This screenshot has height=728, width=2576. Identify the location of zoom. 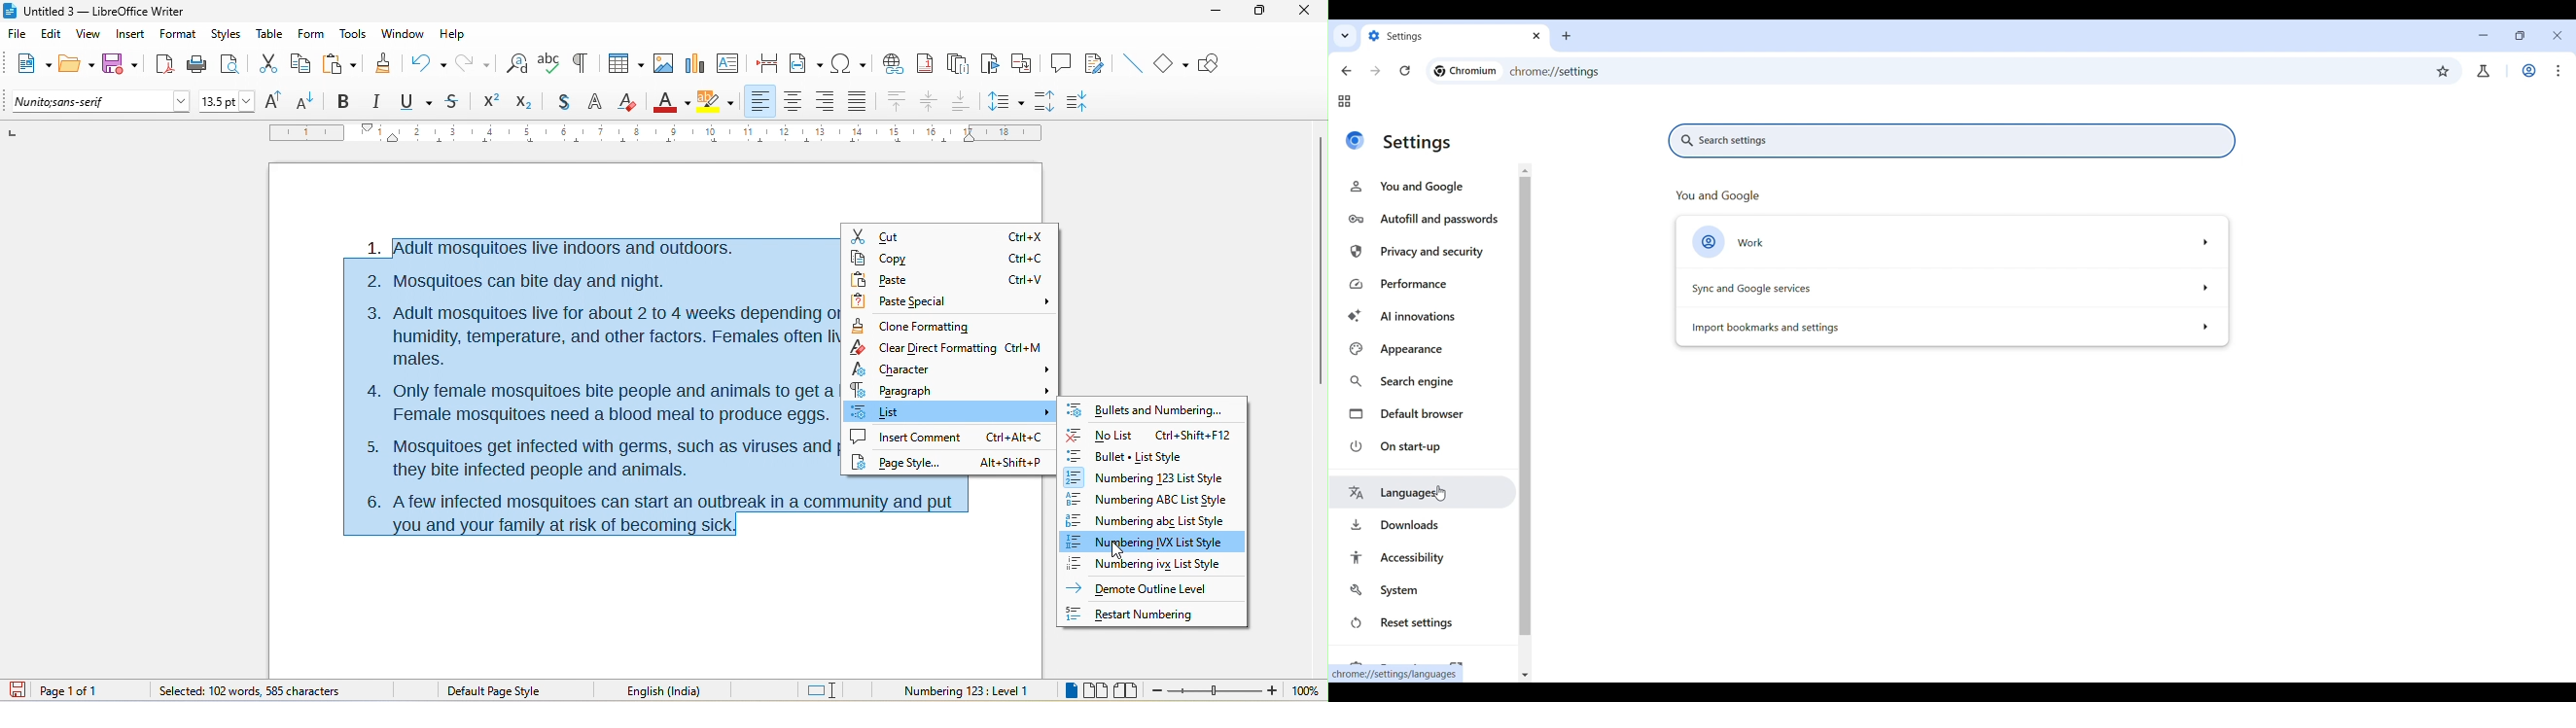
(1237, 691).